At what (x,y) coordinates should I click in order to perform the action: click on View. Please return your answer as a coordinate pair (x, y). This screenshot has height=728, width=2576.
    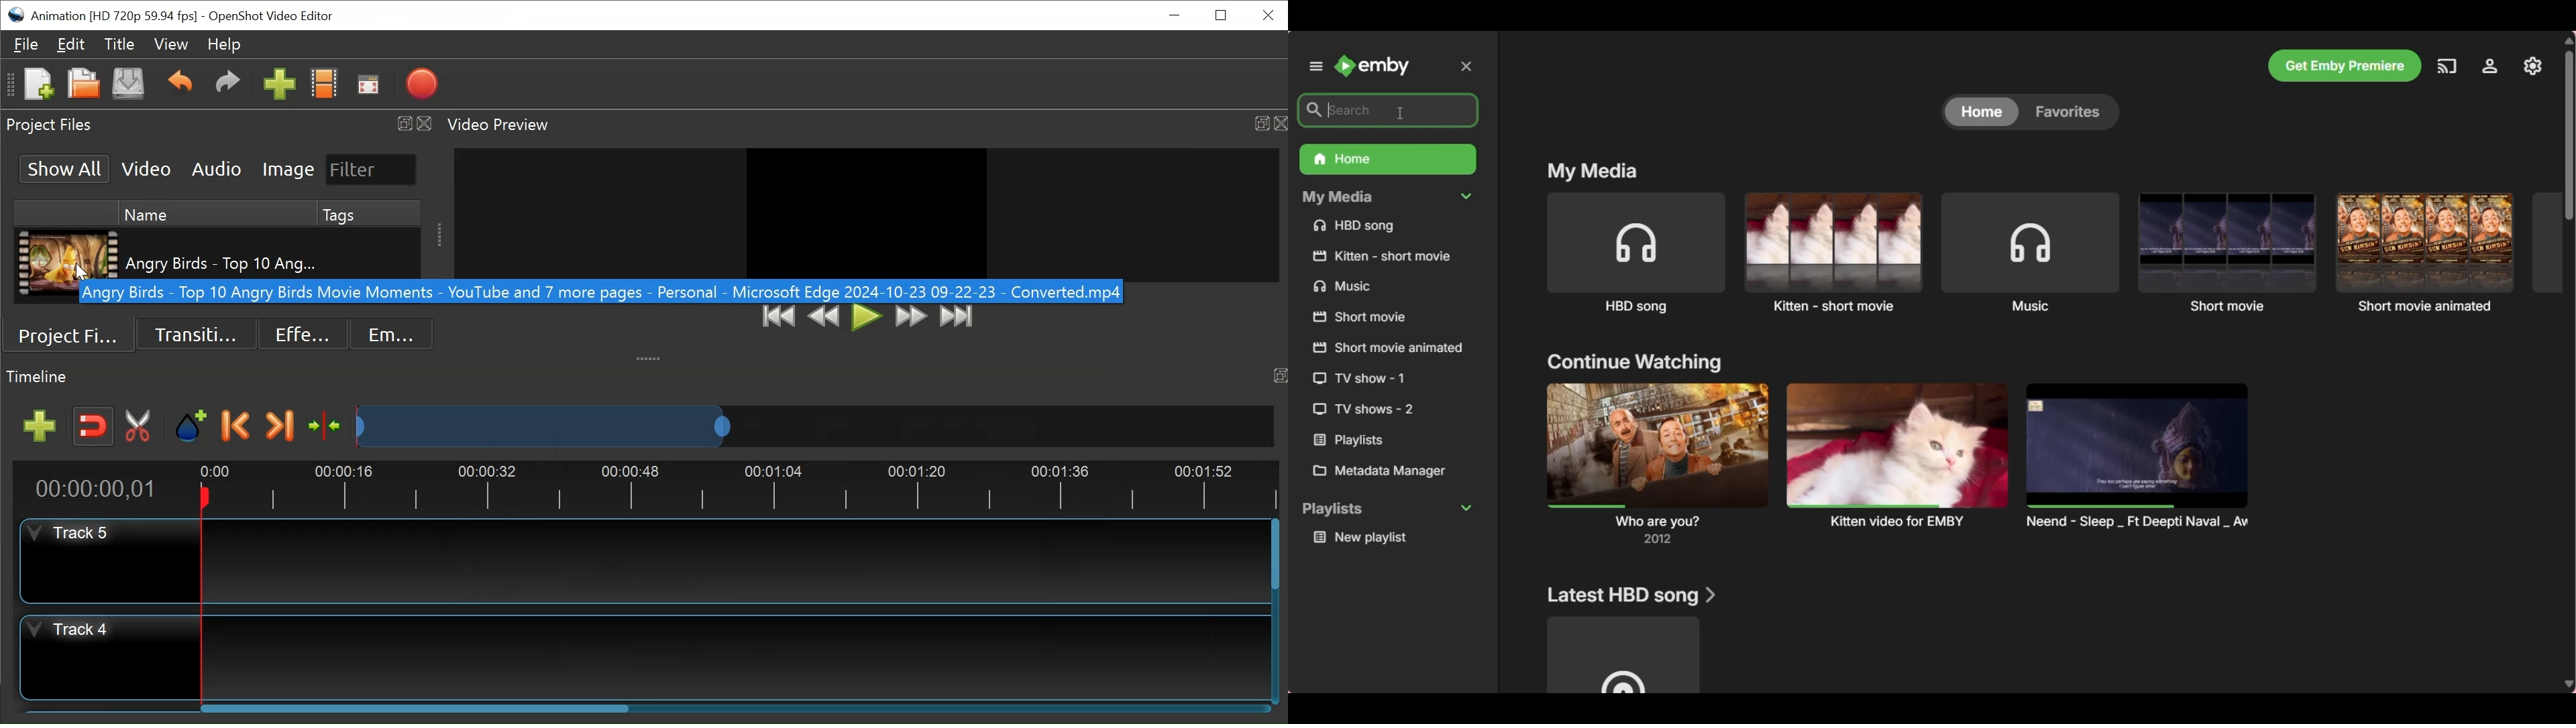
    Looking at the image, I should click on (168, 44).